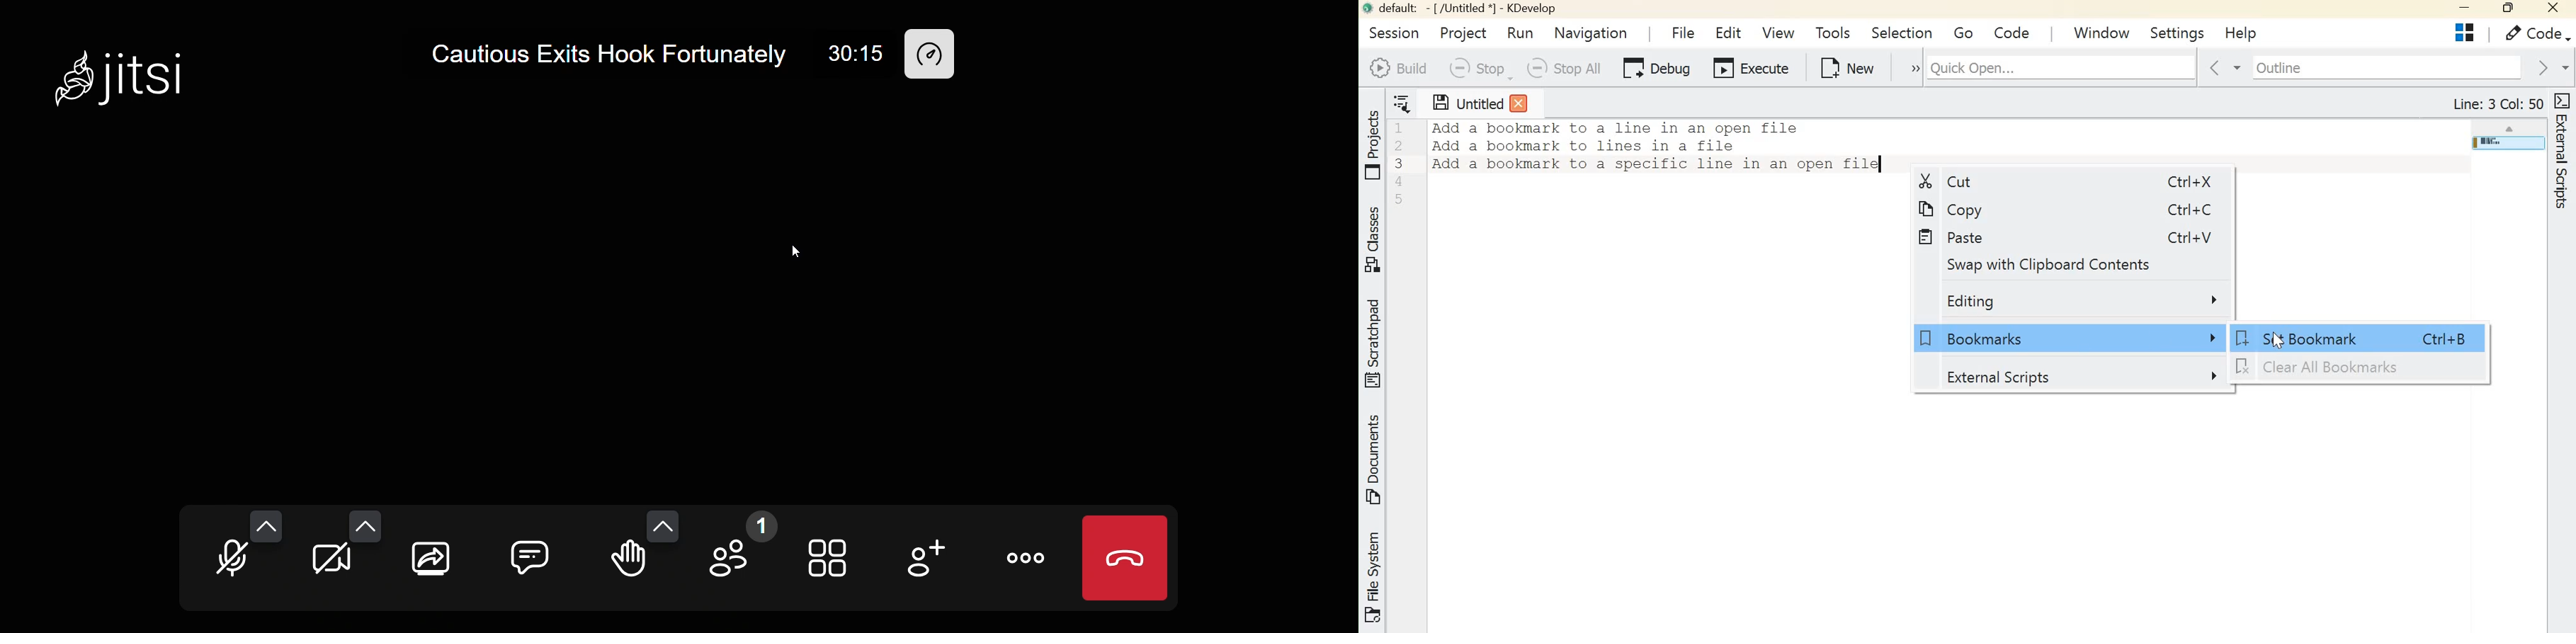 This screenshot has width=2576, height=644. What do you see at coordinates (436, 557) in the screenshot?
I see `screen share` at bounding box center [436, 557].